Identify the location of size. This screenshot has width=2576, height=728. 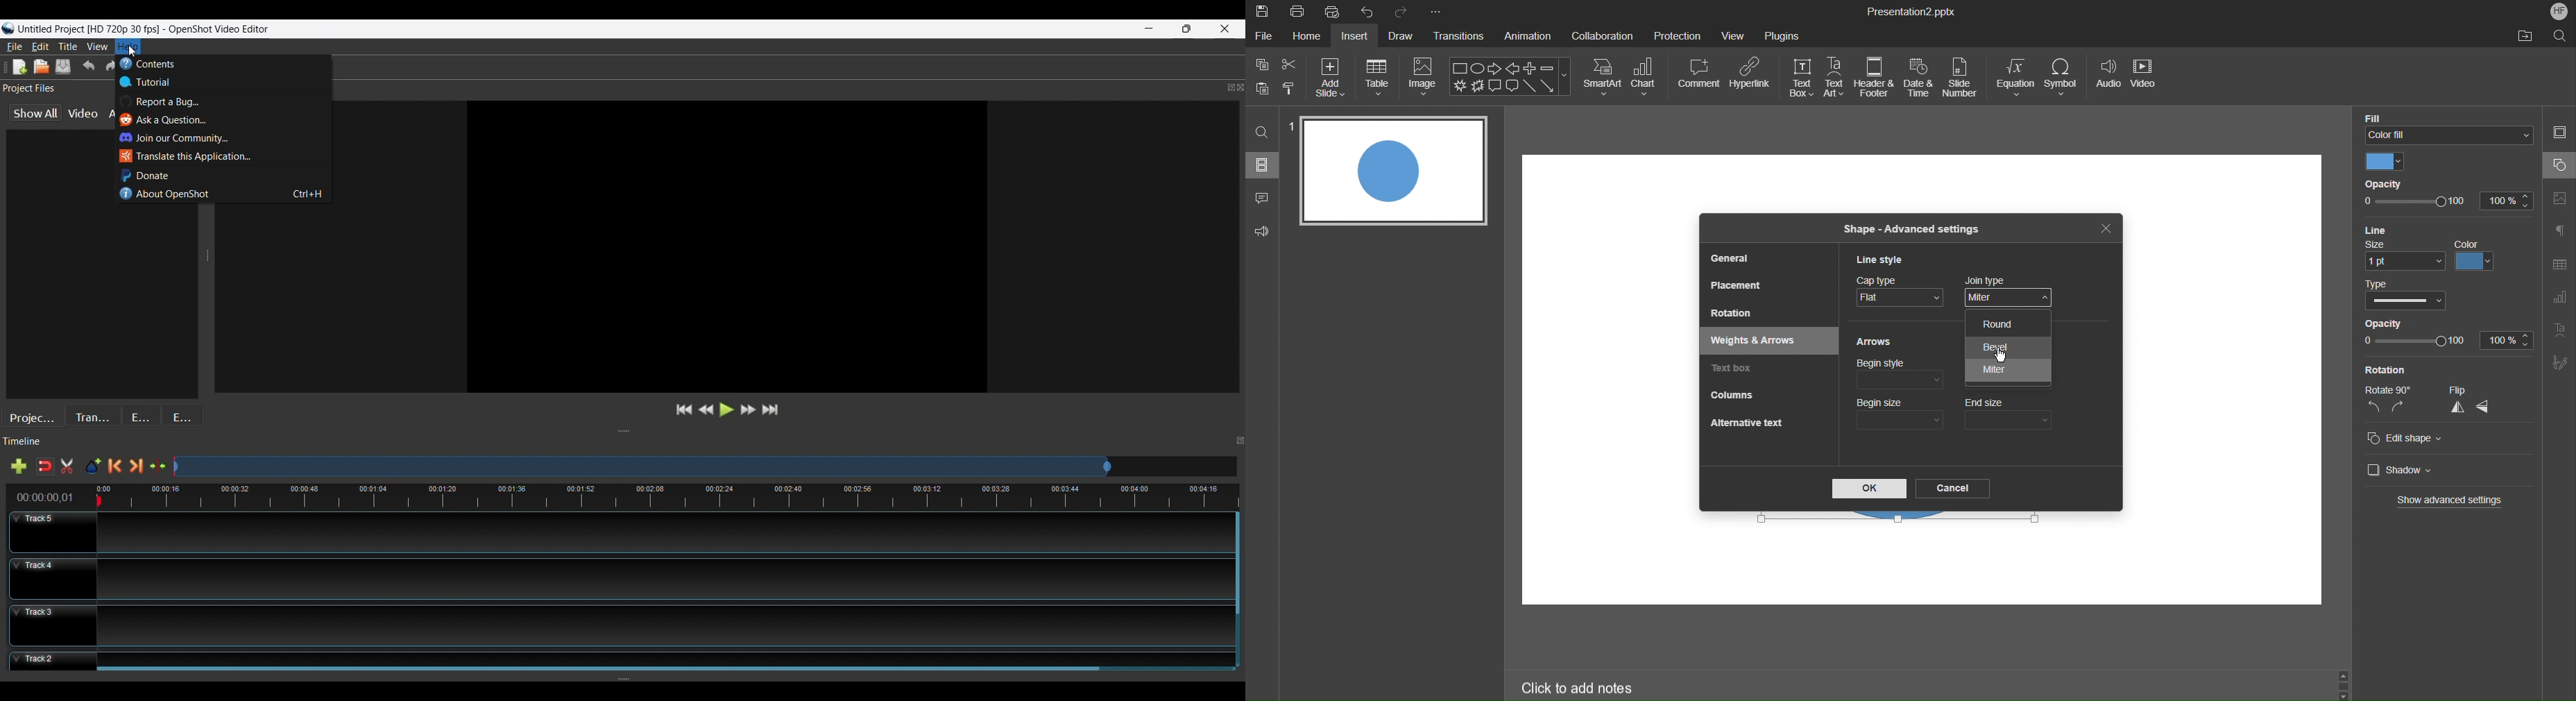
(2405, 255).